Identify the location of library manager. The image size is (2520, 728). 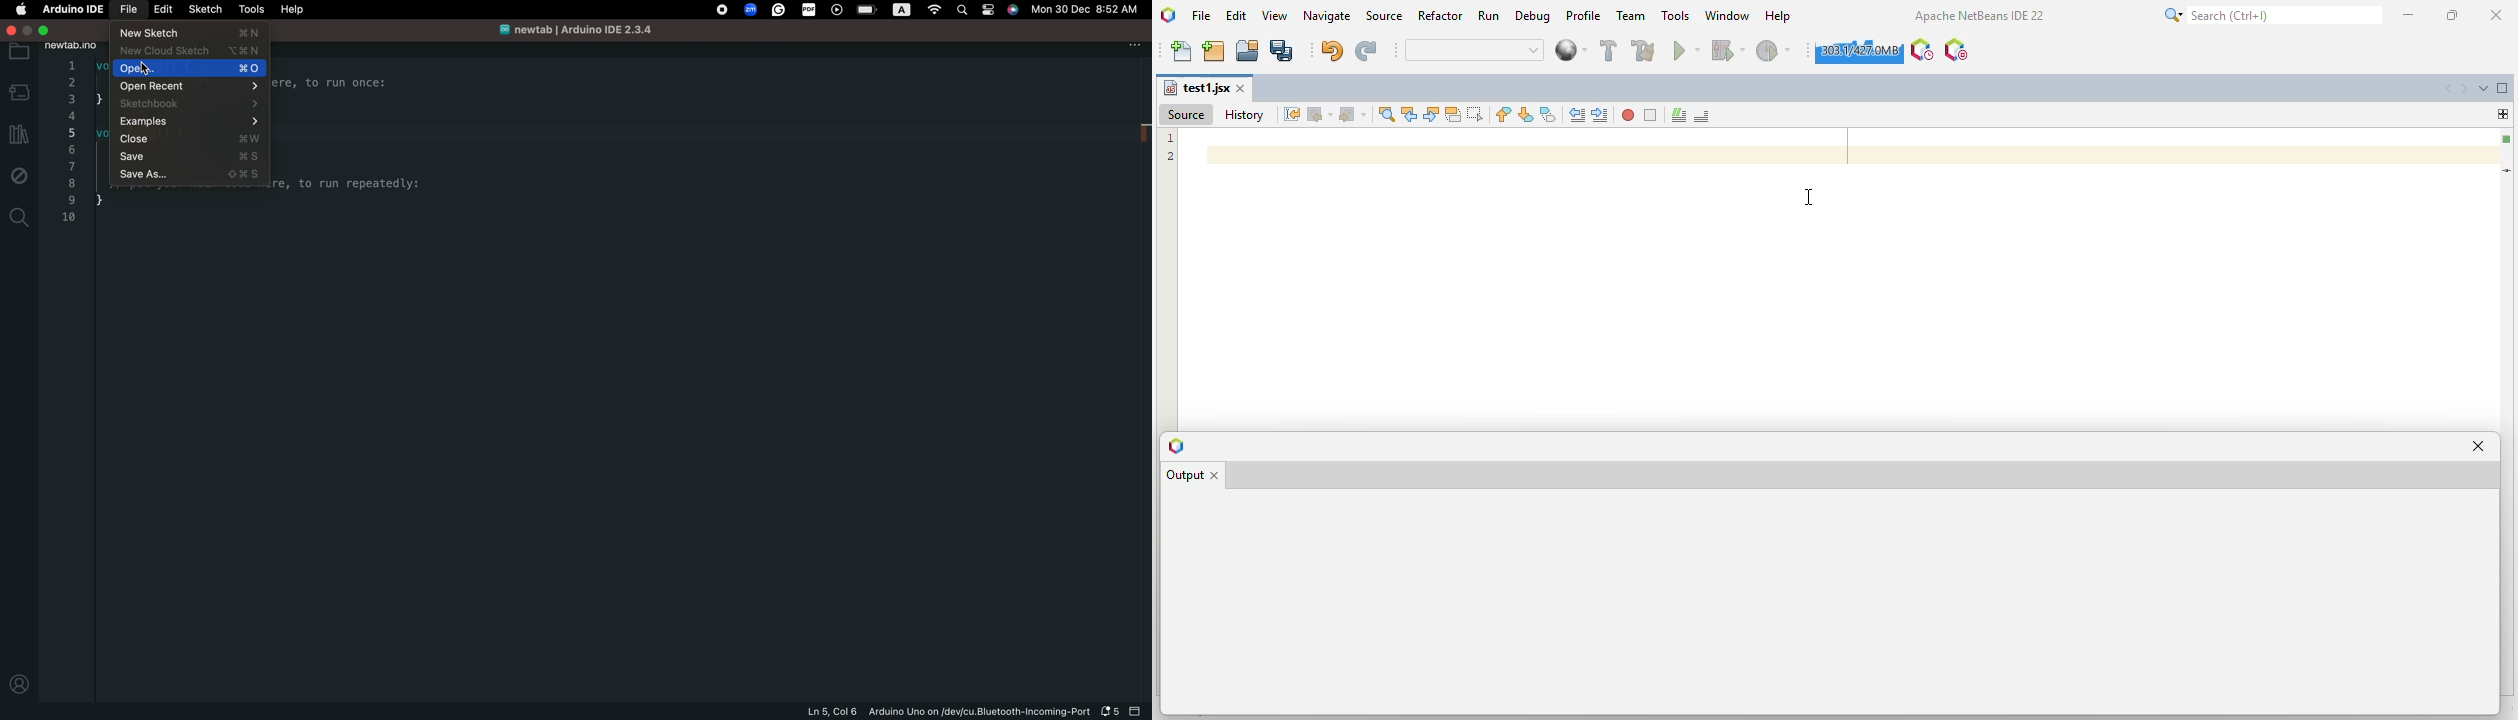
(17, 132).